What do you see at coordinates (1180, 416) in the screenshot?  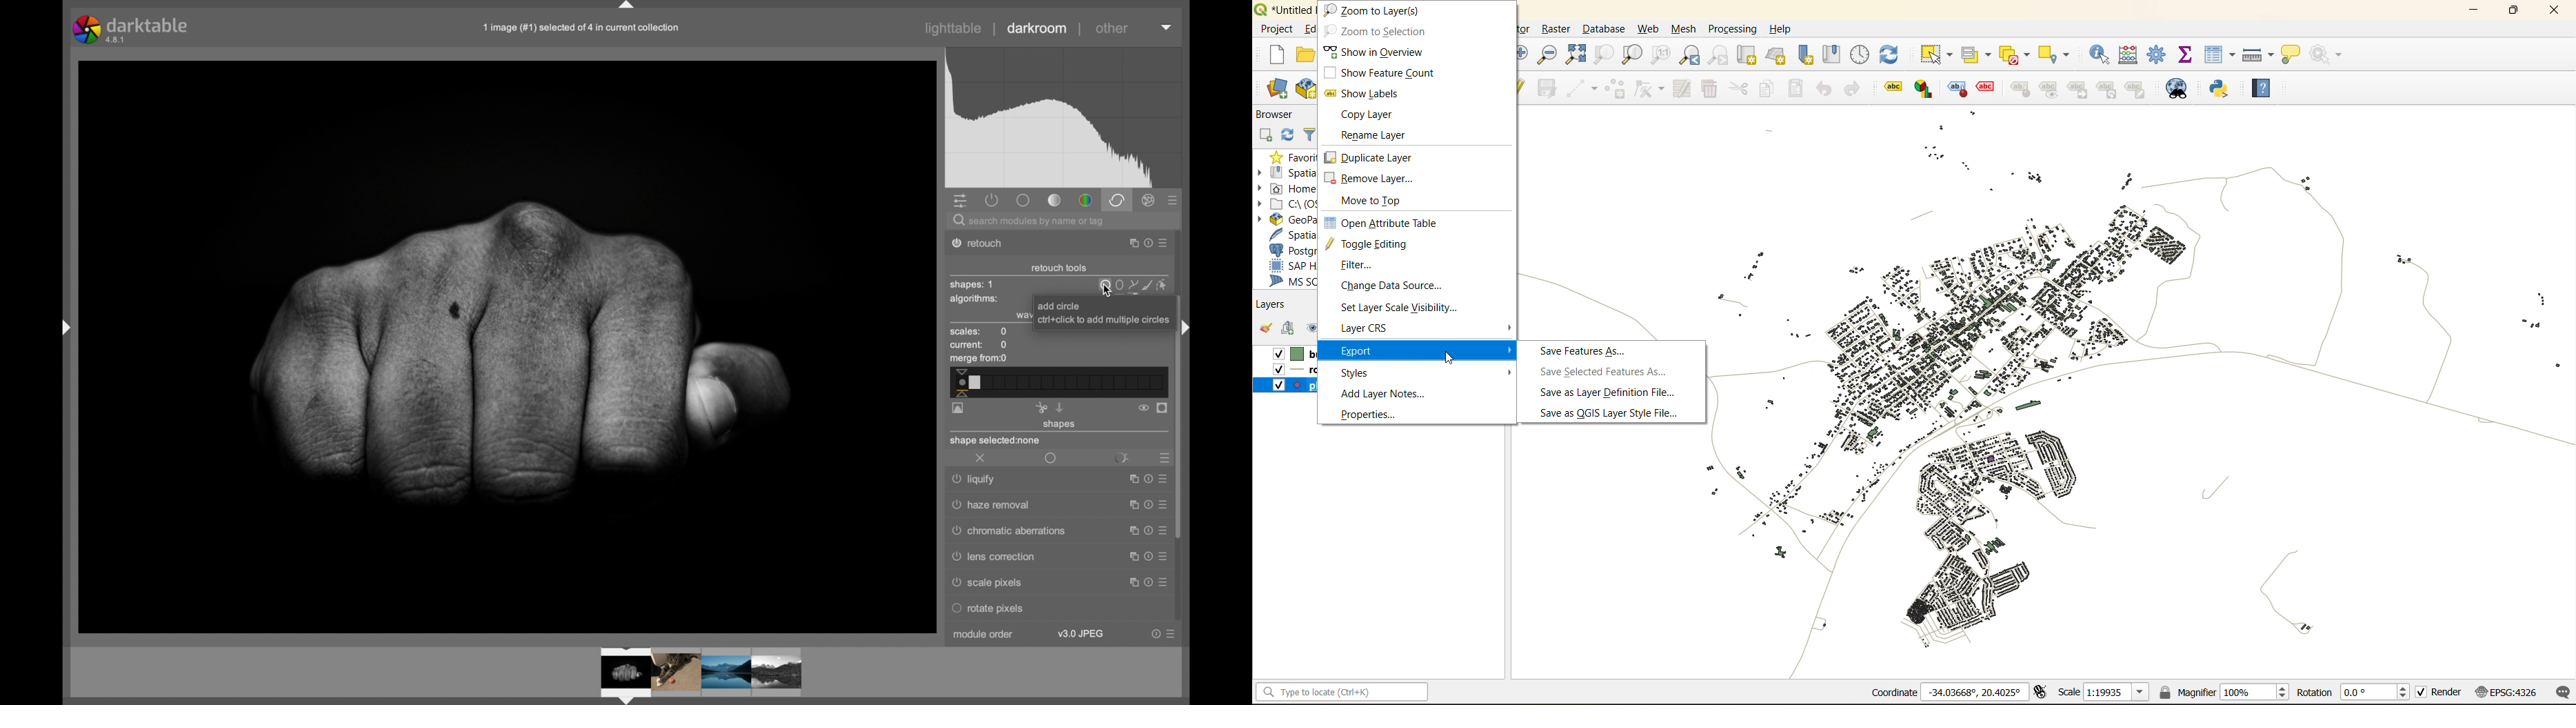 I see `scroll box` at bounding box center [1180, 416].